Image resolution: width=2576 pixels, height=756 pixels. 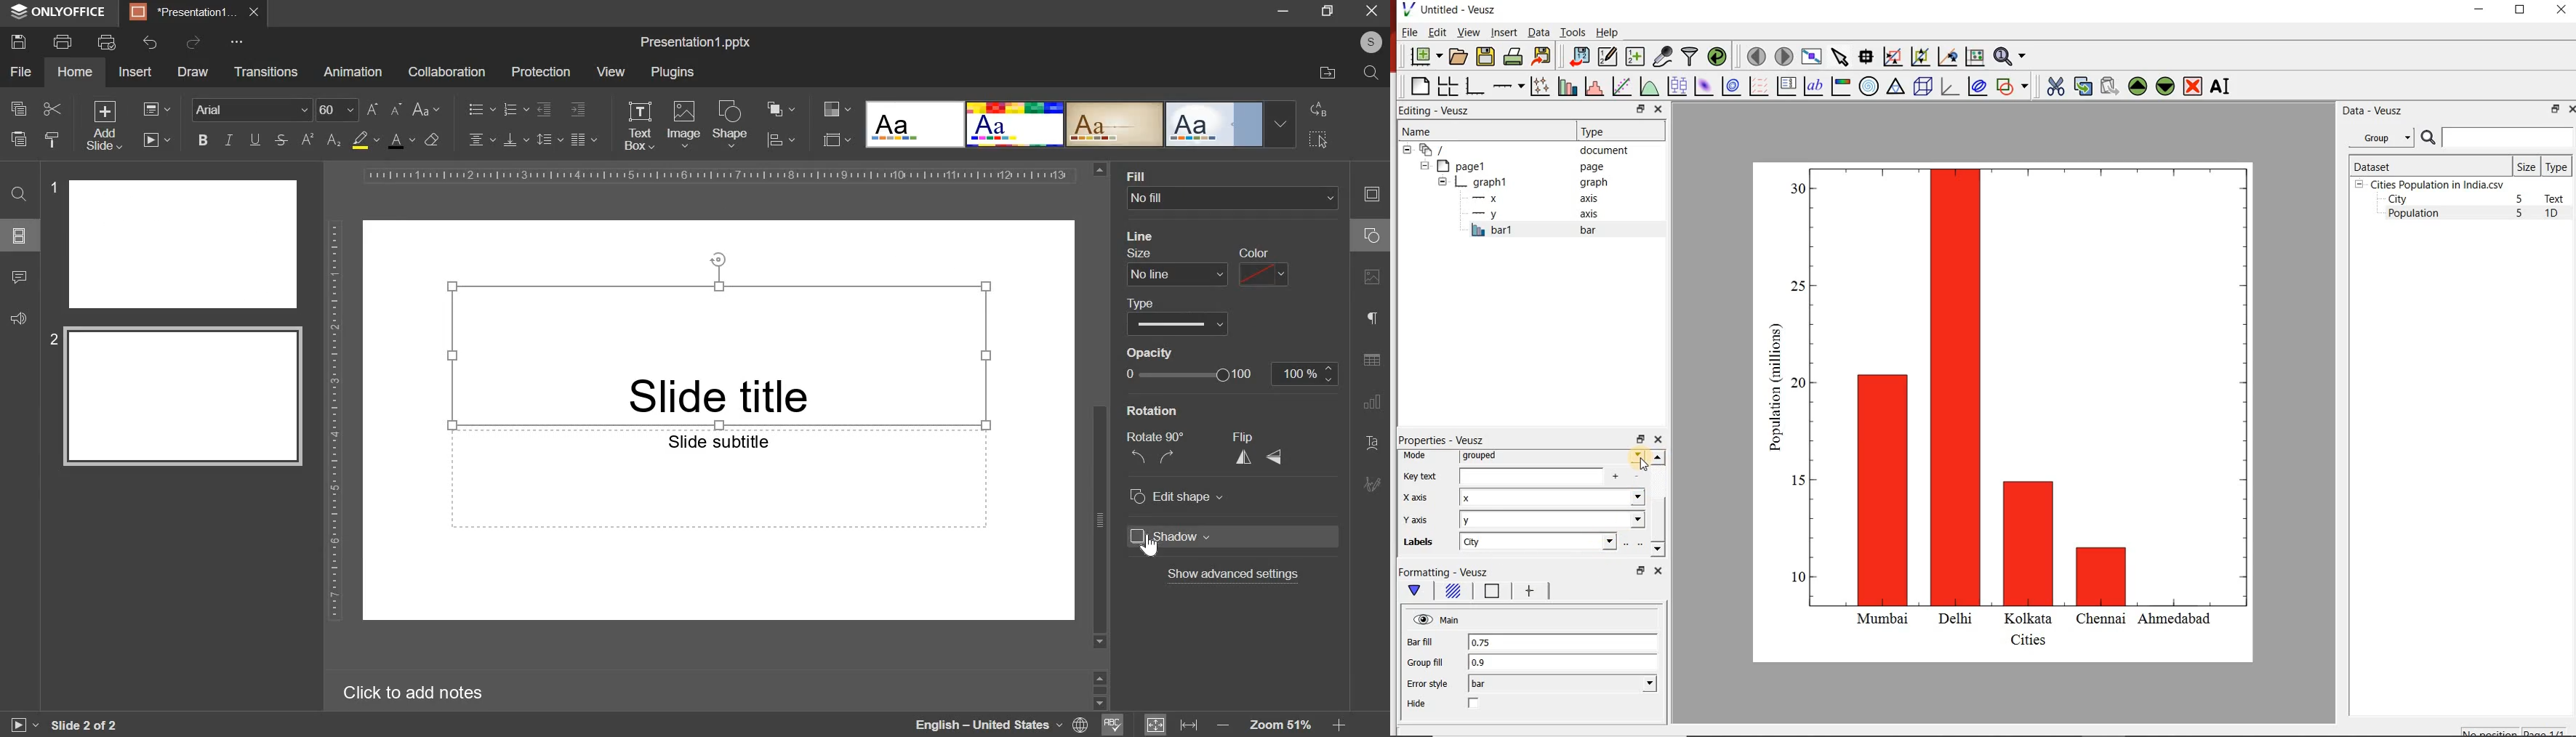 I want to click on check spell, so click(x=1110, y=725).